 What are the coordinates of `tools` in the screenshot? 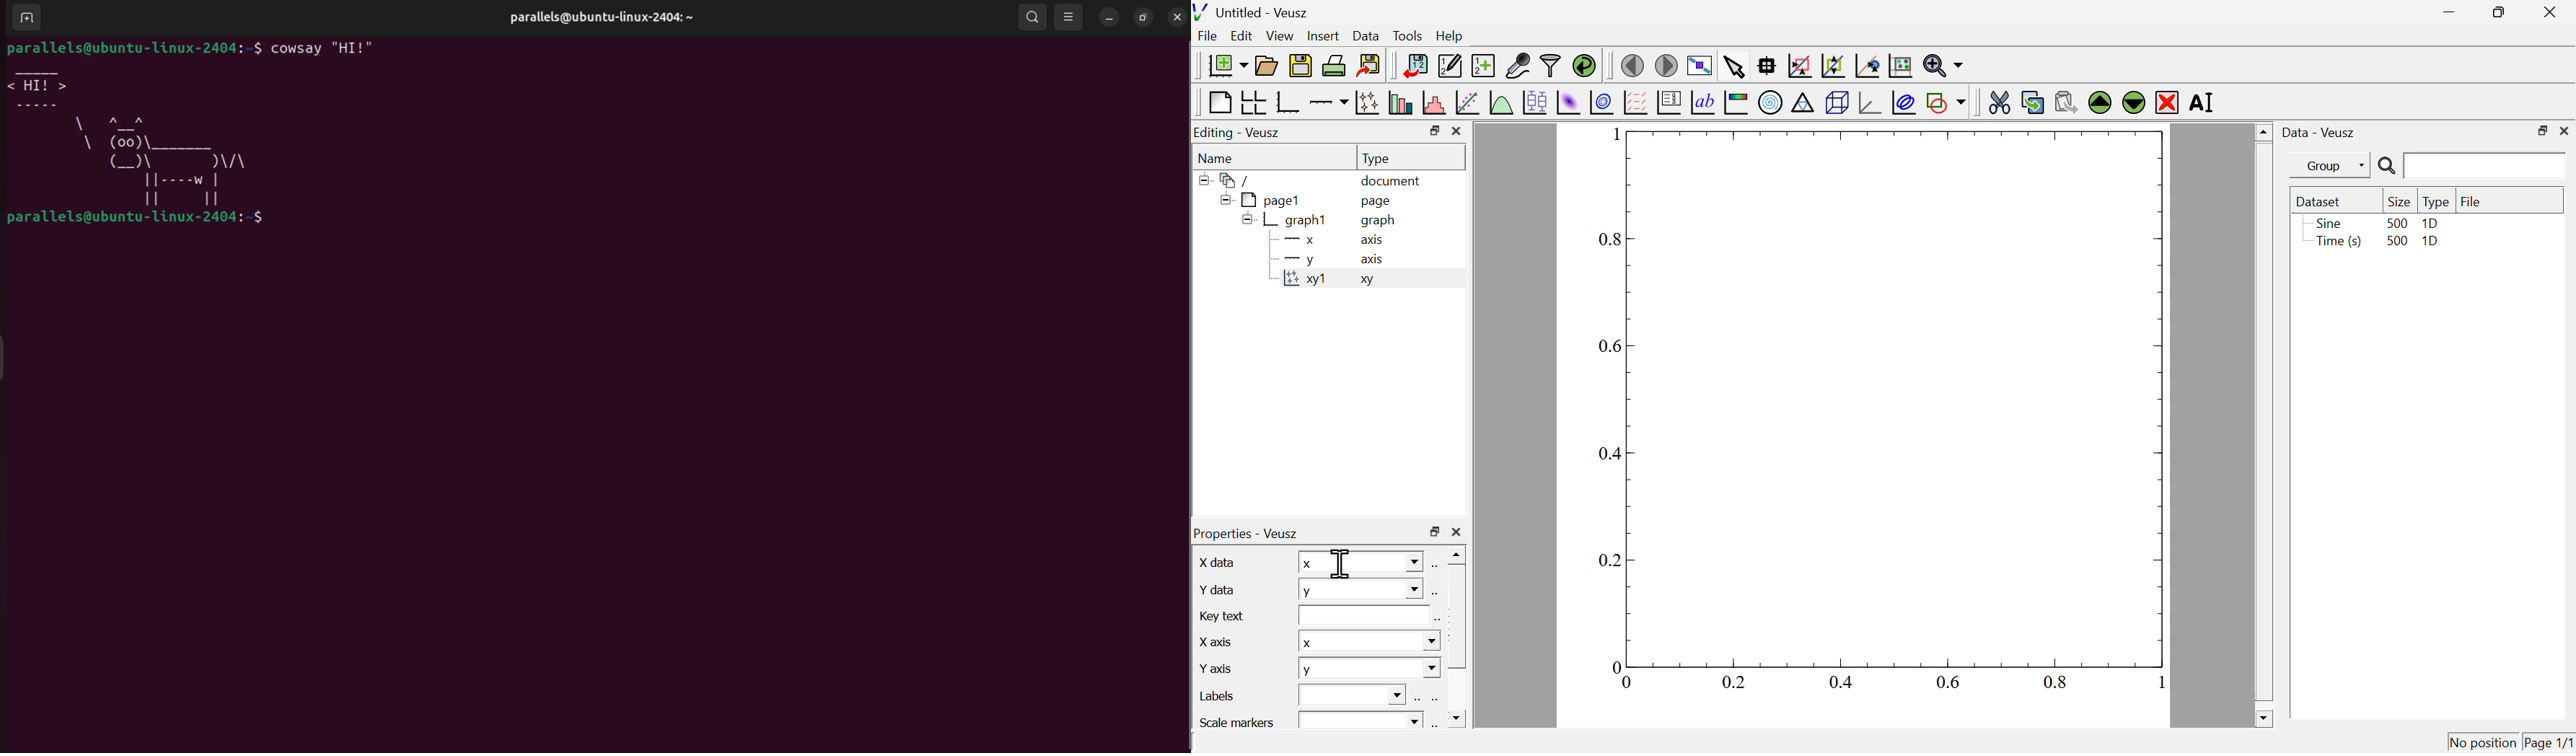 It's located at (1409, 35).